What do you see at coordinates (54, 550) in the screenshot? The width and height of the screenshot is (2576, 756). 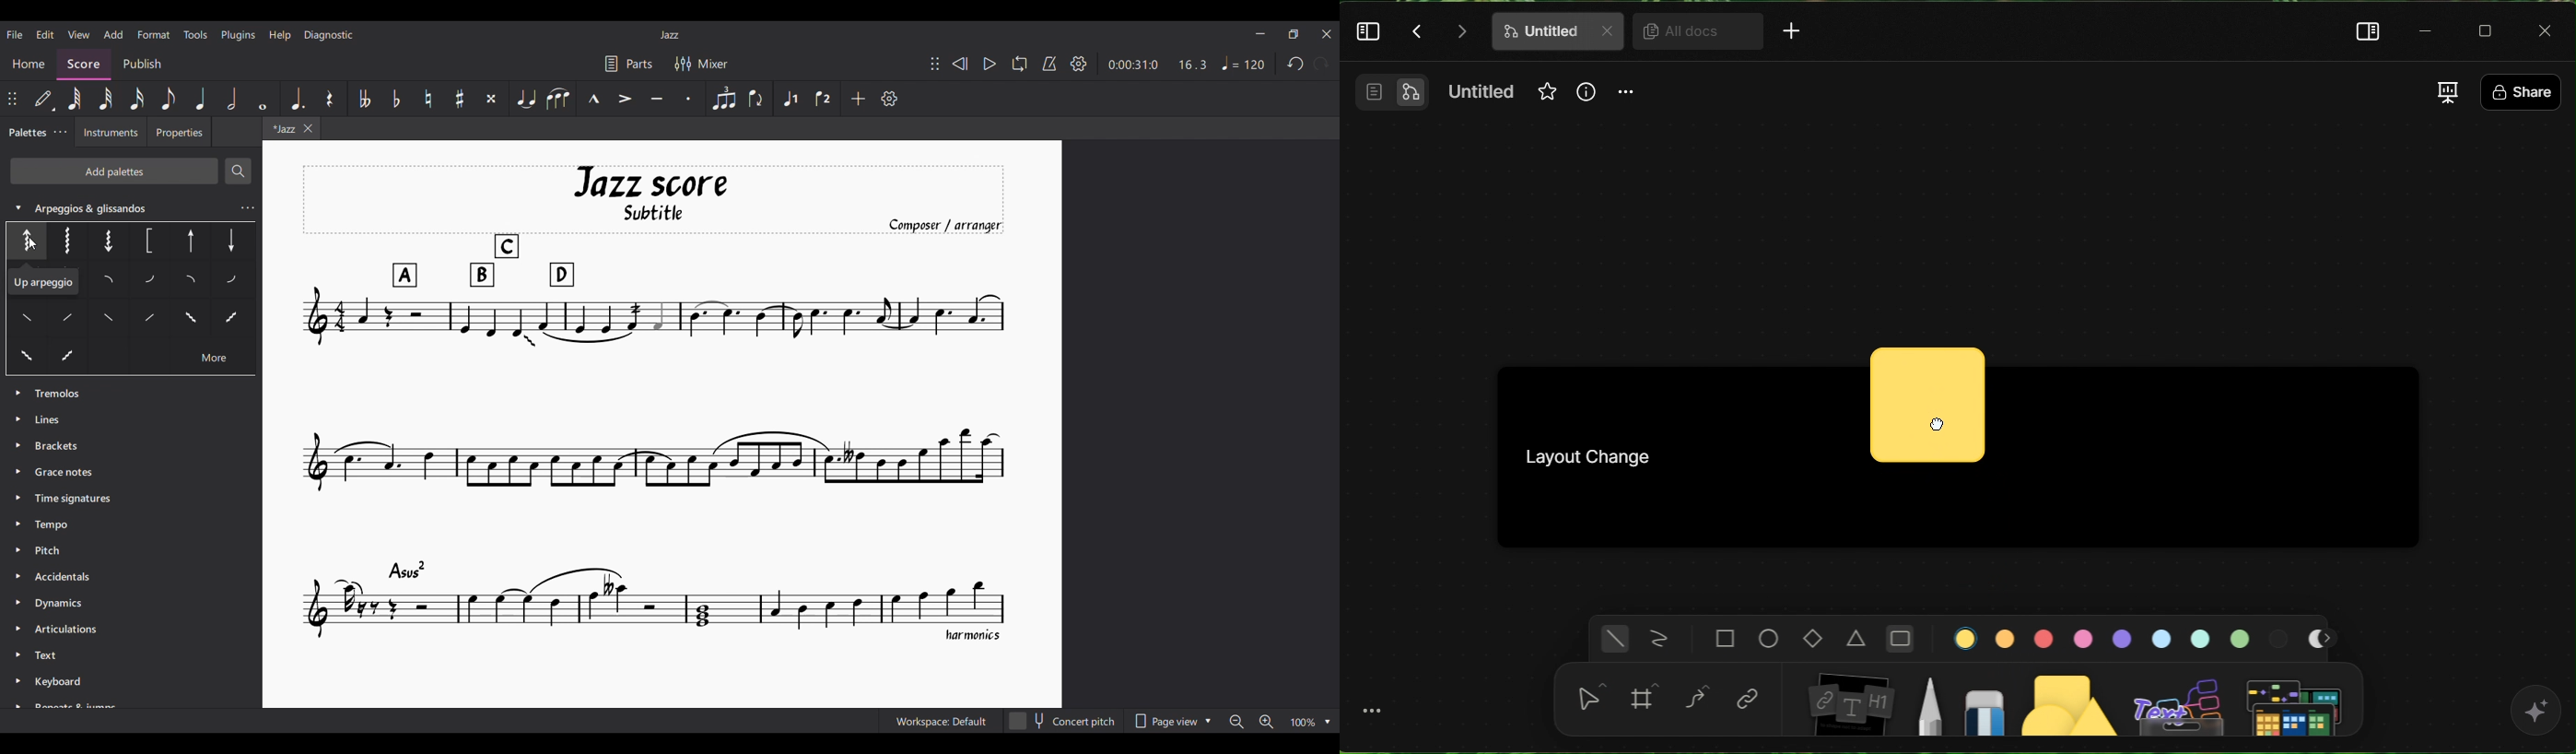 I see `Pitch` at bounding box center [54, 550].